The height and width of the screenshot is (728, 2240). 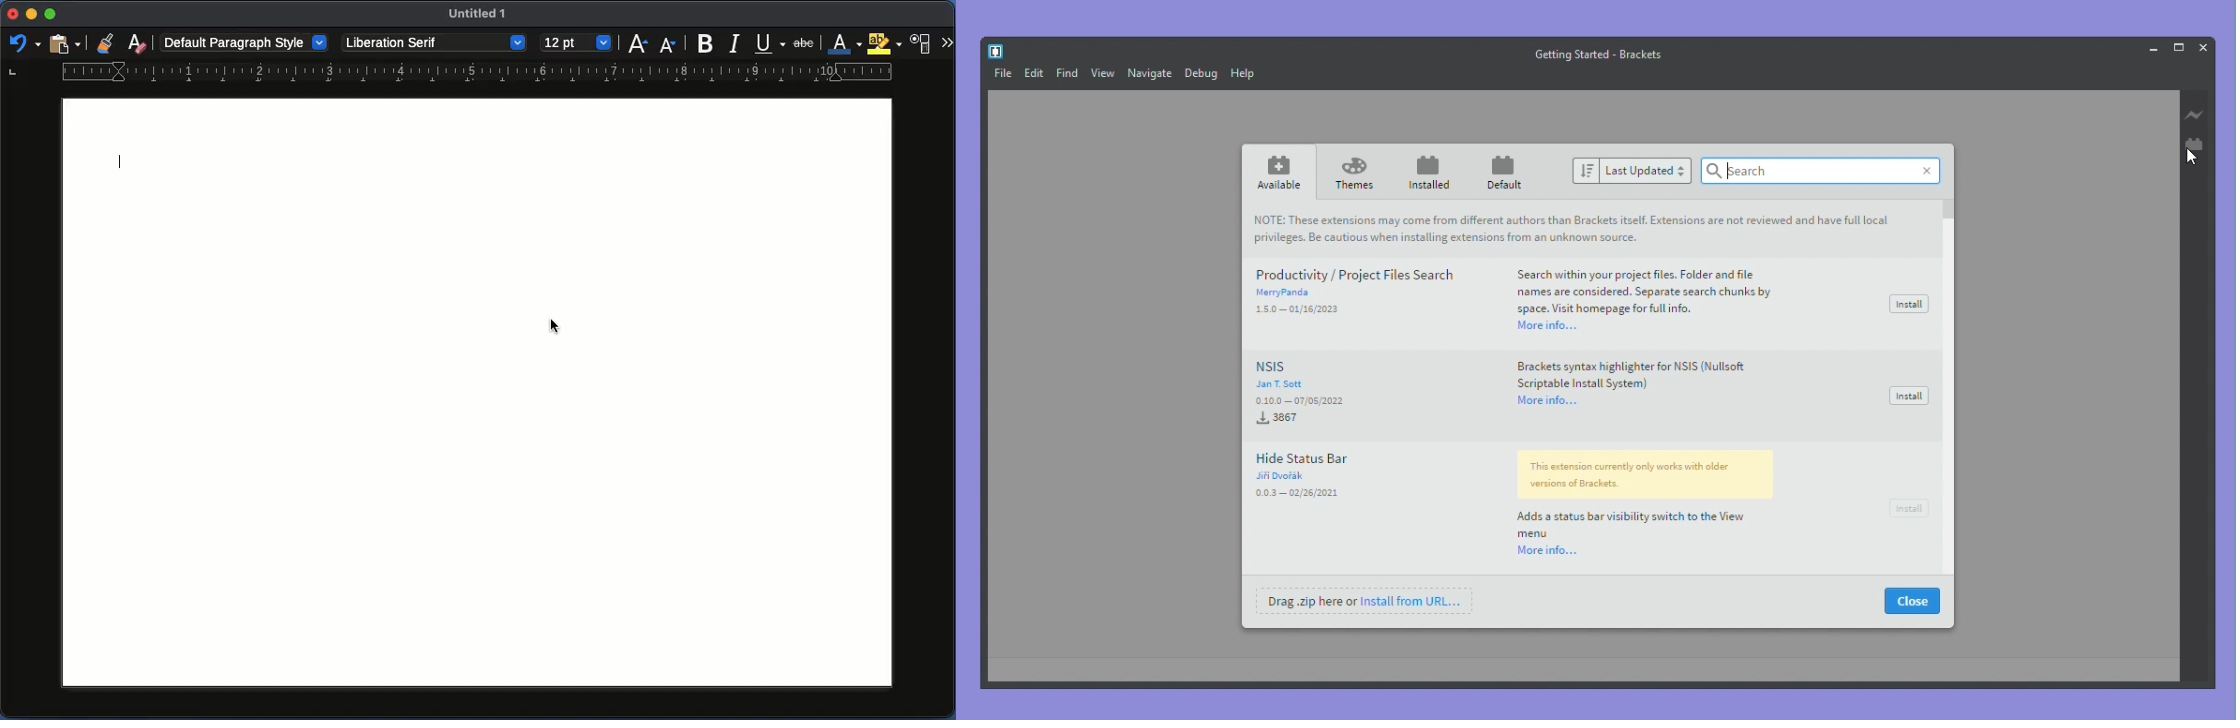 I want to click on Clone formatting, so click(x=108, y=43).